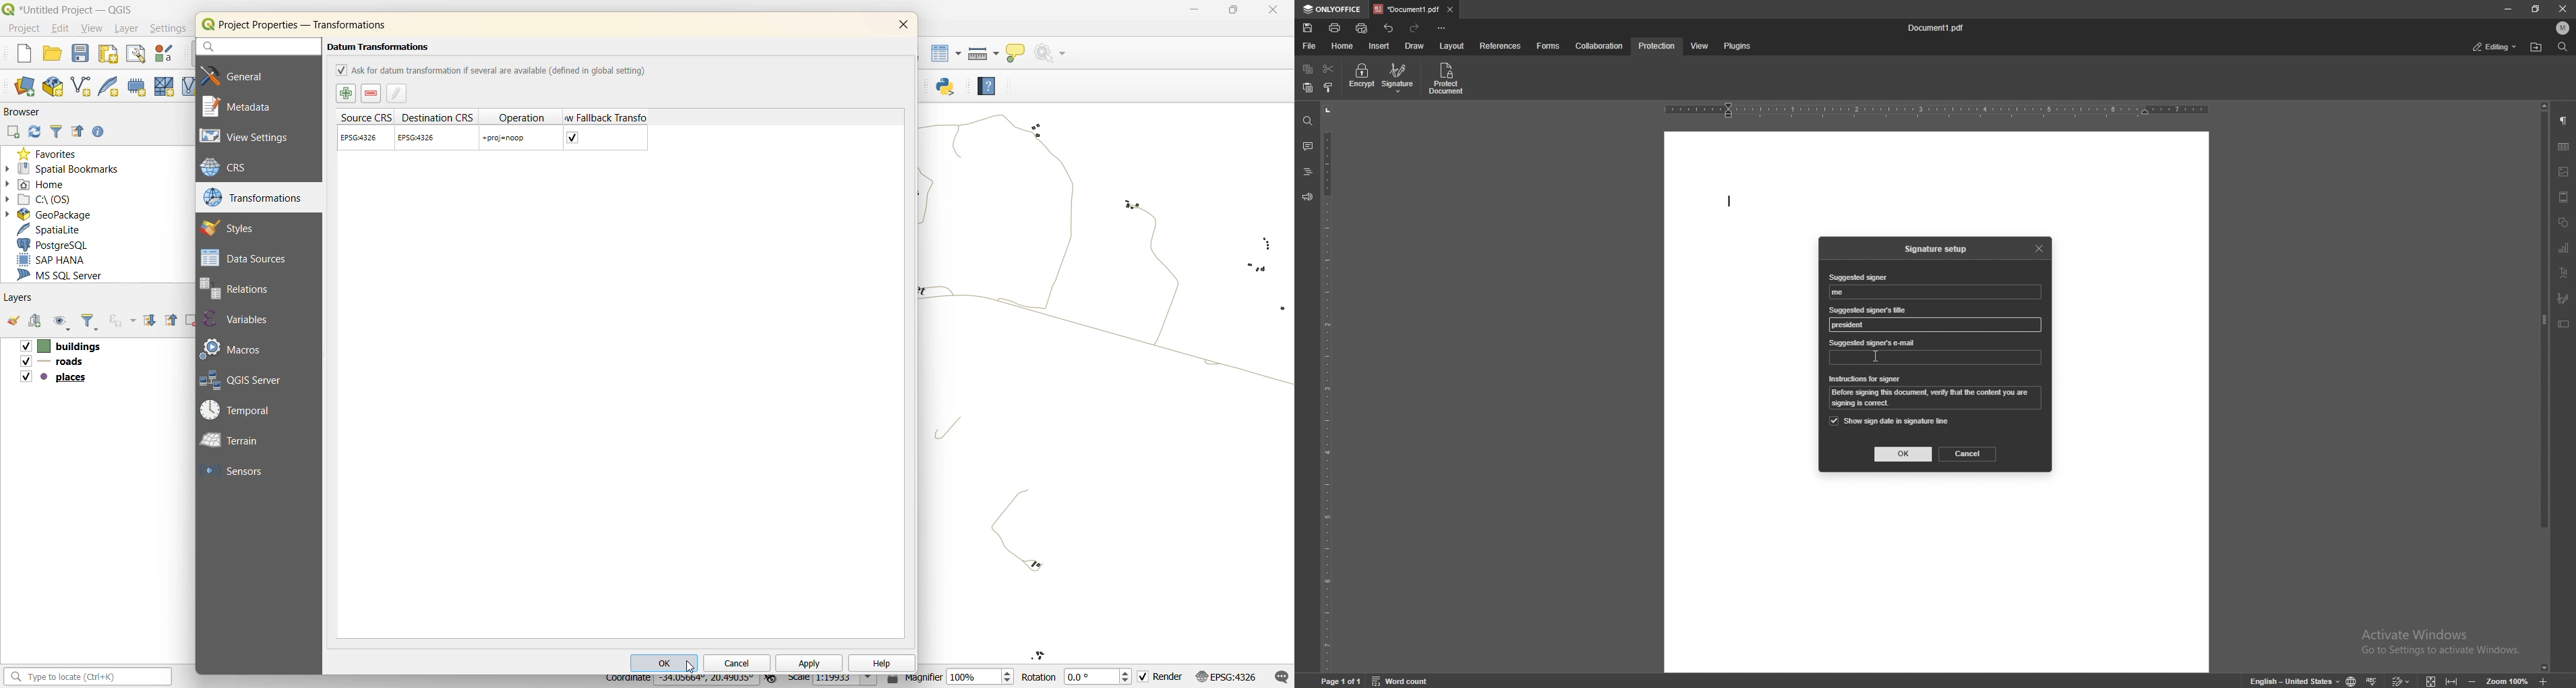 Image resolution: width=2576 pixels, height=700 pixels. Describe the element at coordinates (2347, 681) in the screenshot. I see `change doc language` at that location.